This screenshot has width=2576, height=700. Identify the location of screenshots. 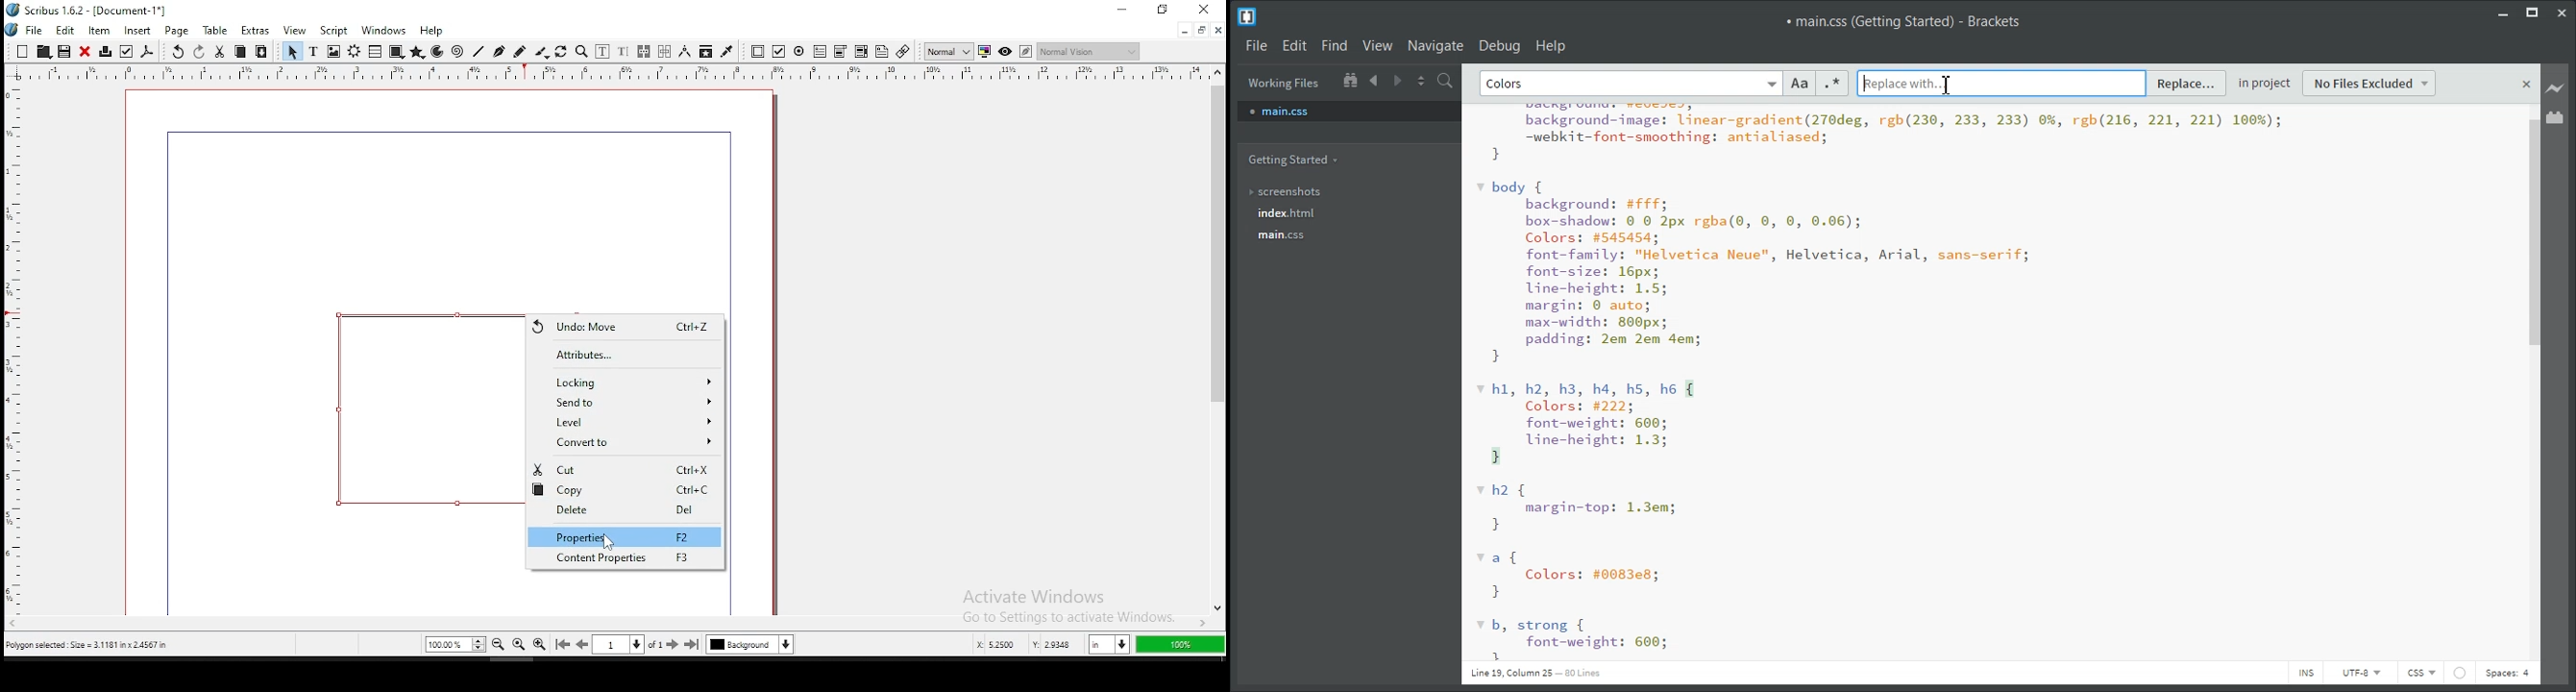
(1297, 193).